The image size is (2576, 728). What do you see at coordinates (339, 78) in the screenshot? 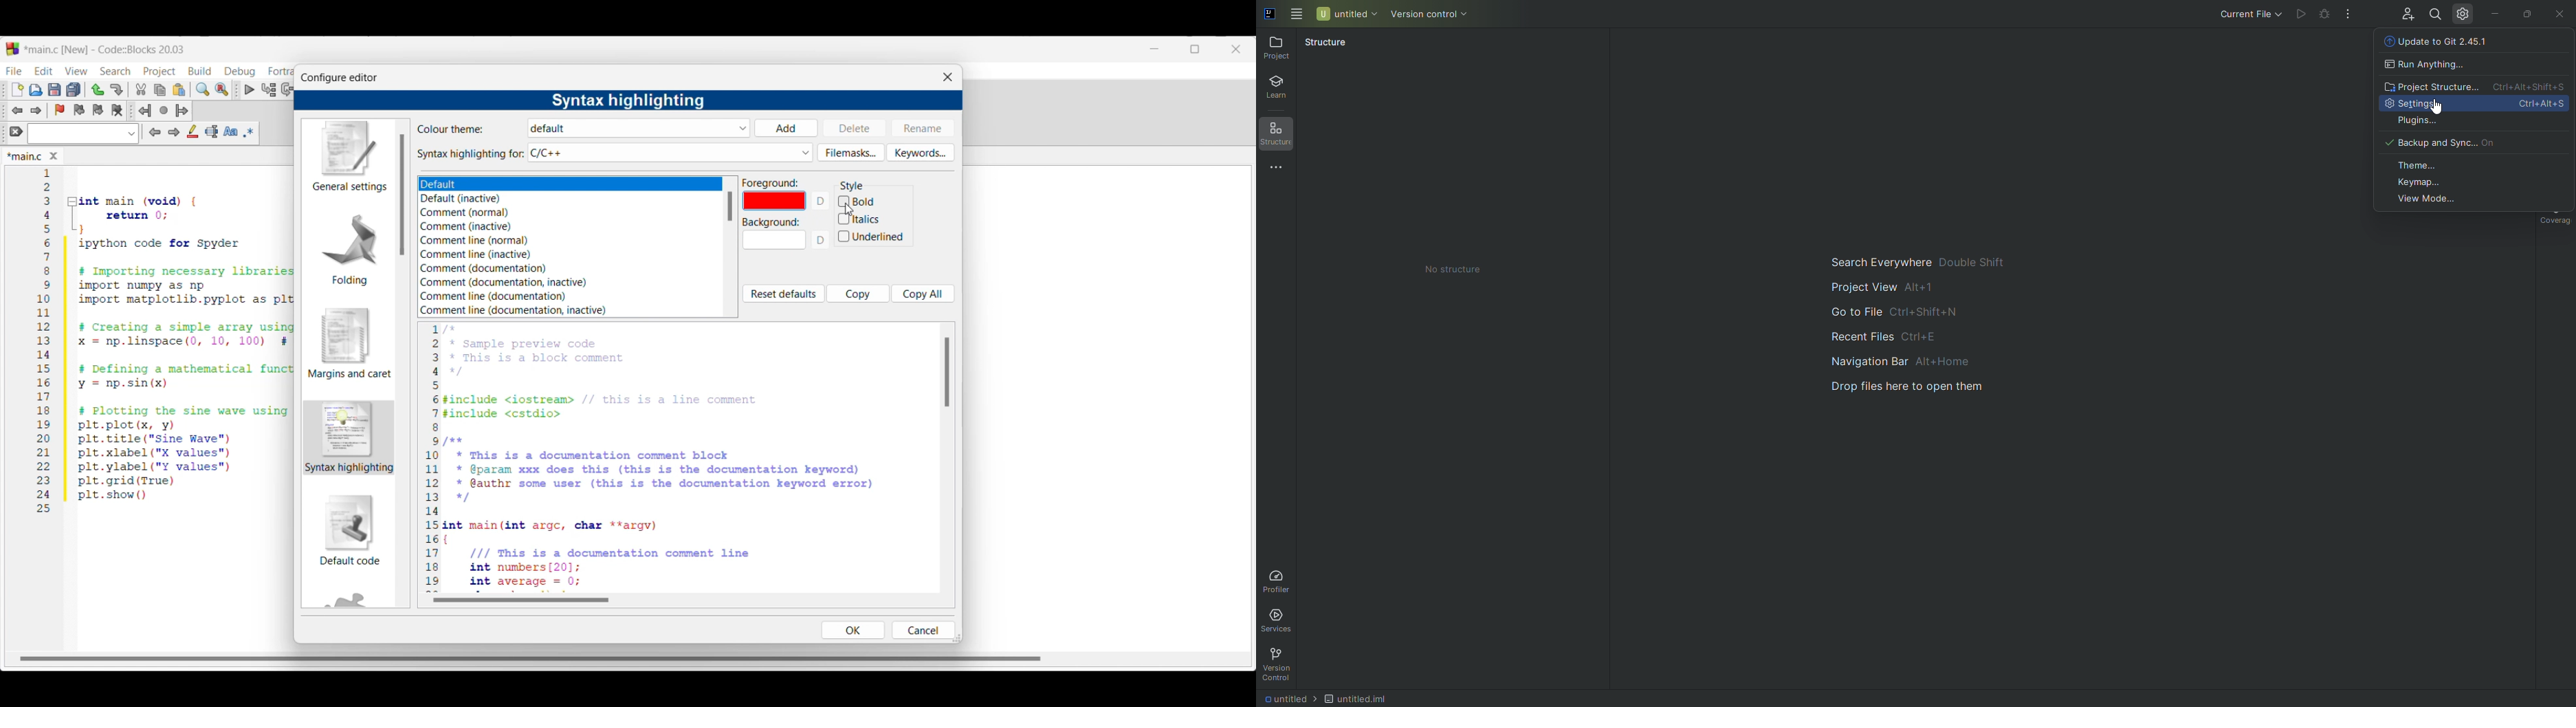
I see `Window title` at bounding box center [339, 78].